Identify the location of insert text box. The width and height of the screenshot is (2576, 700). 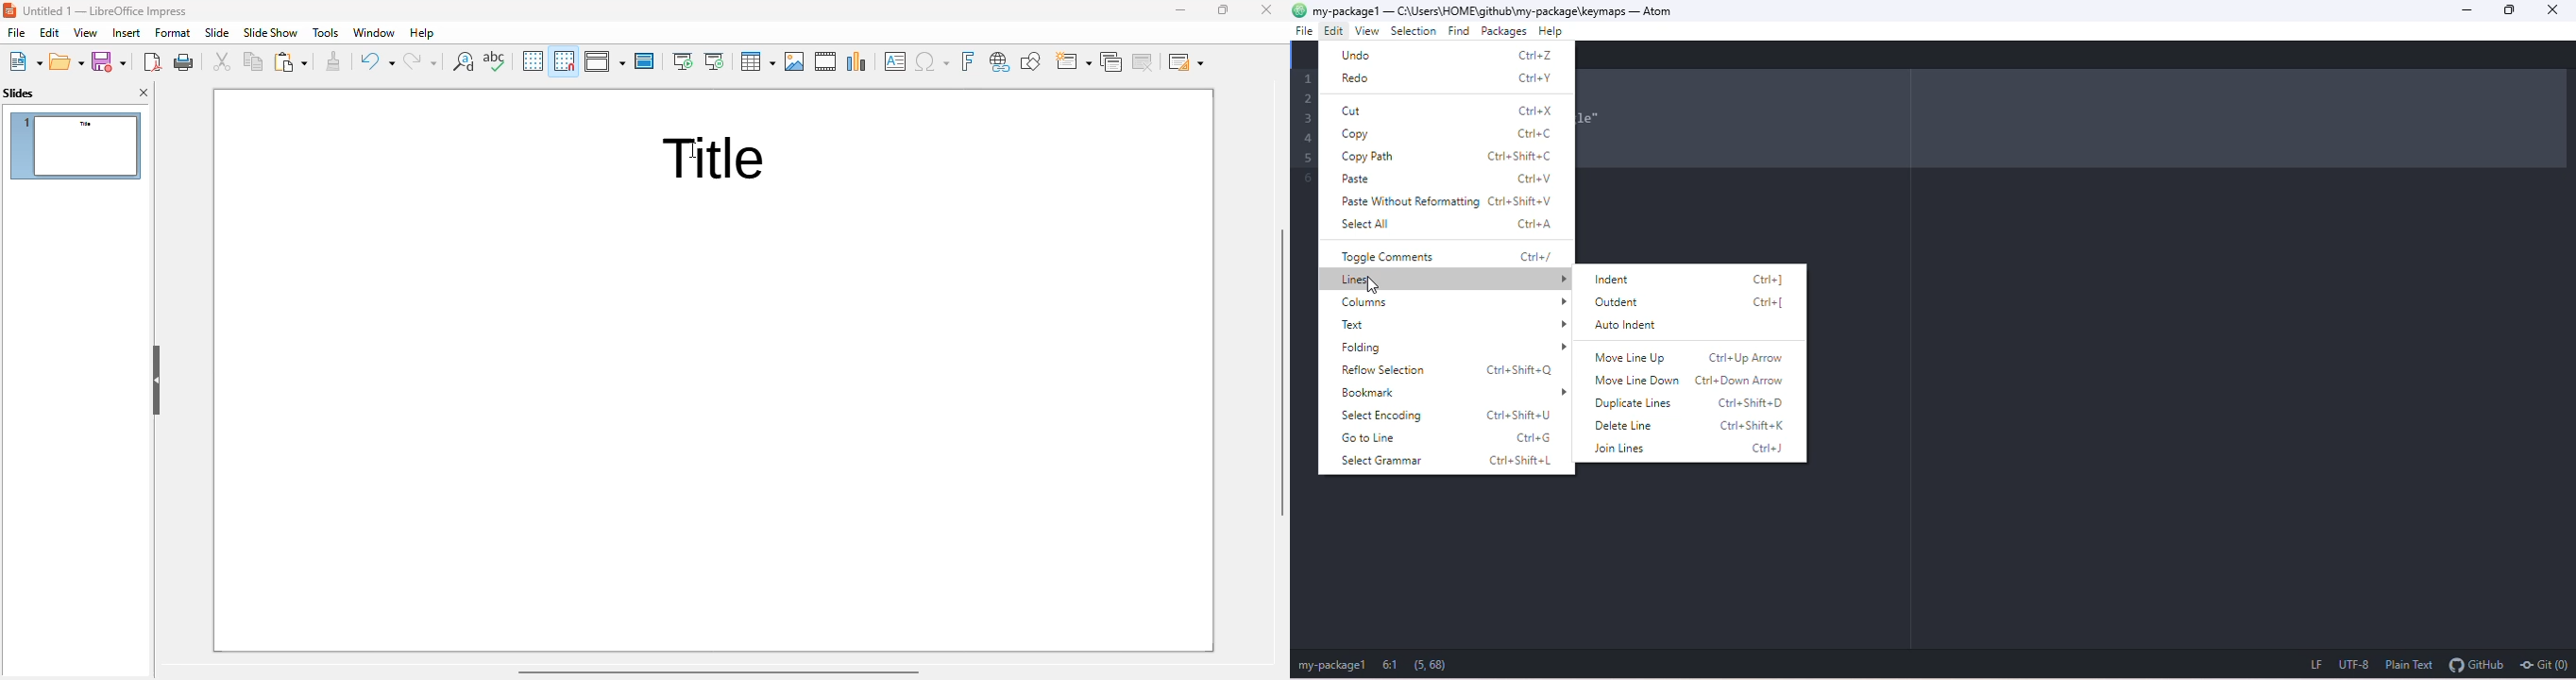
(894, 61).